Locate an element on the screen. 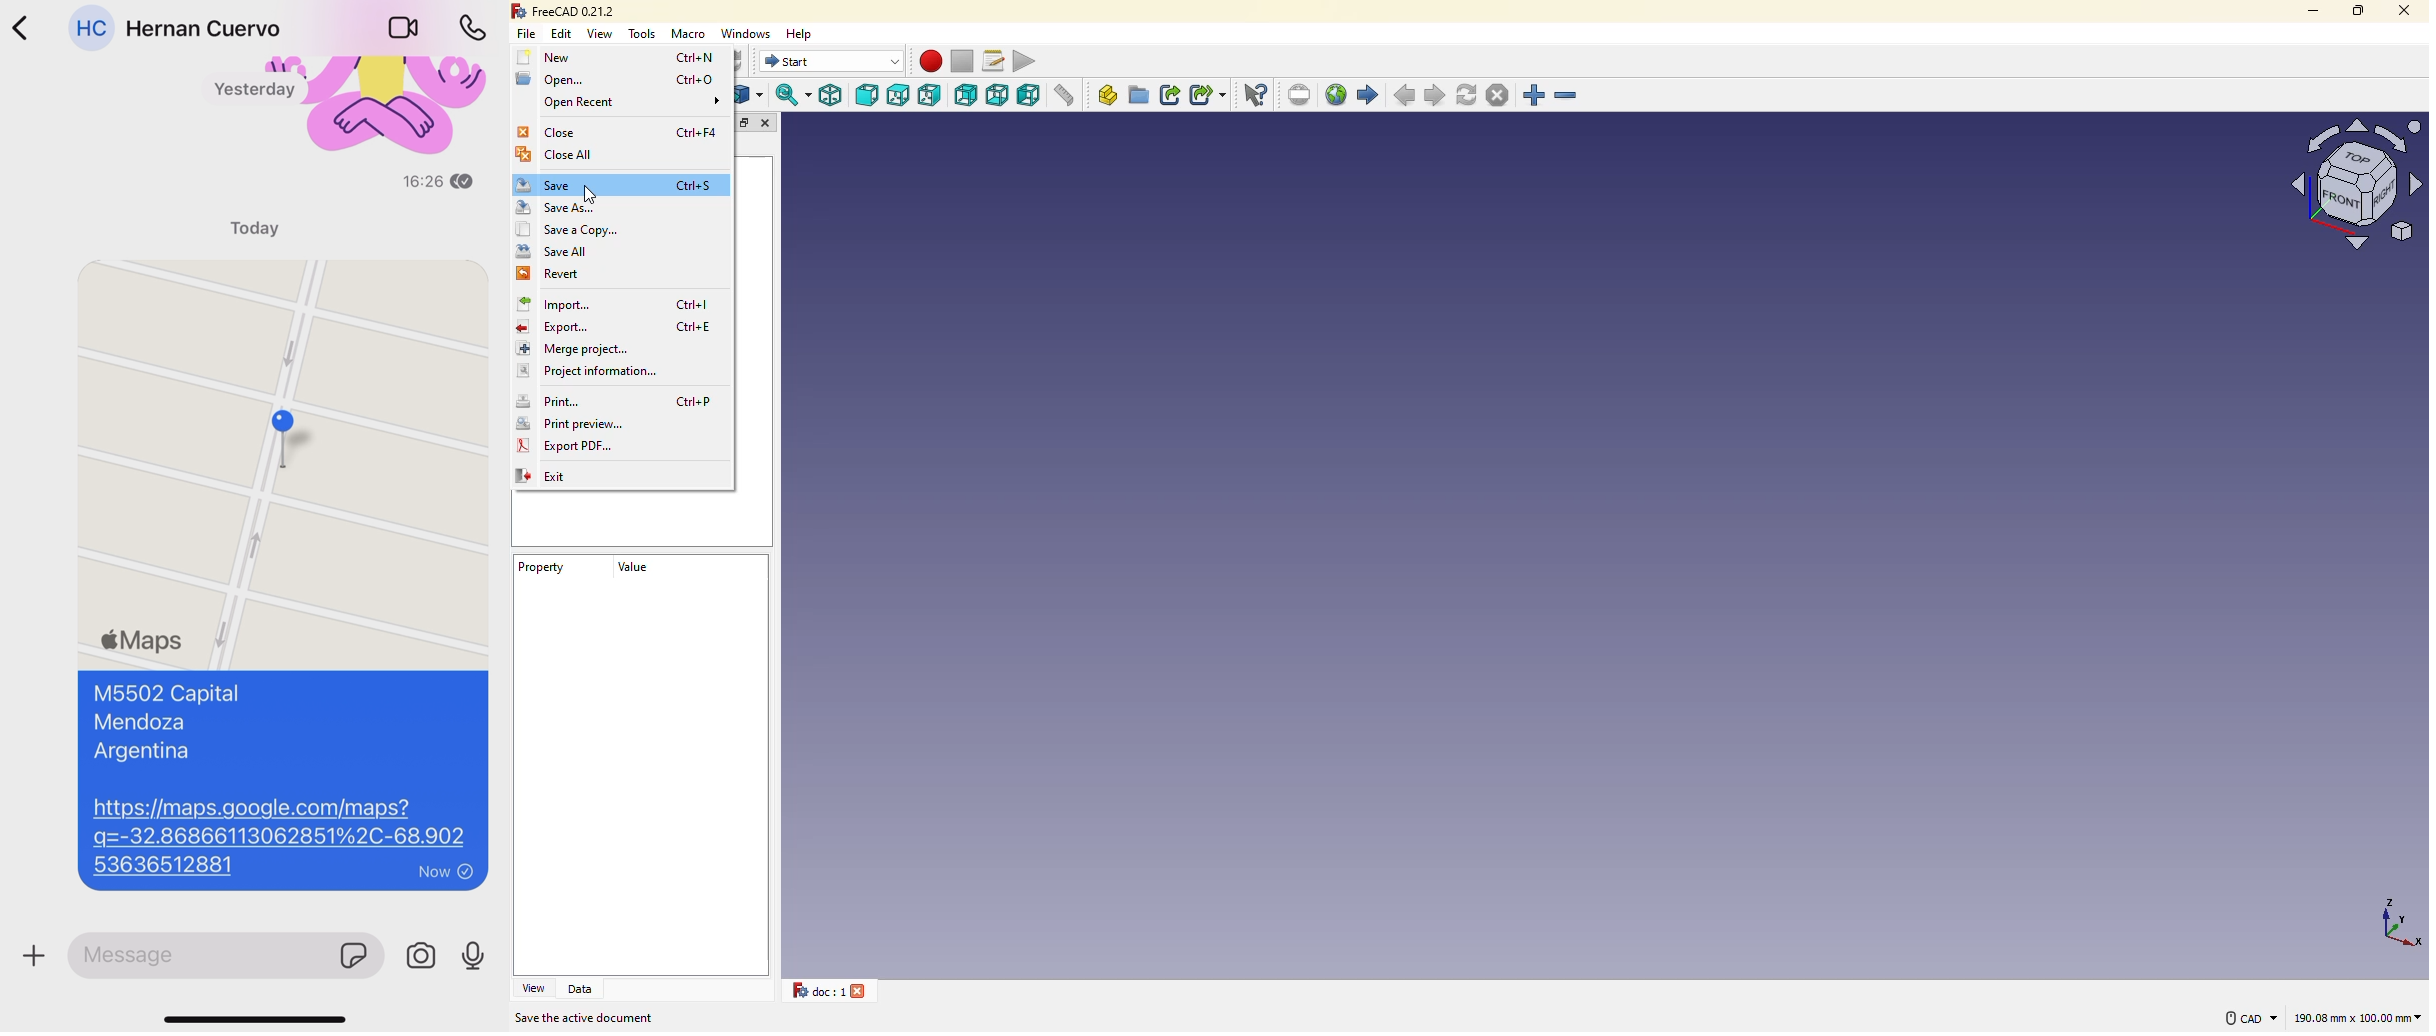 The image size is (2436, 1036). data is located at coordinates (582, 989).